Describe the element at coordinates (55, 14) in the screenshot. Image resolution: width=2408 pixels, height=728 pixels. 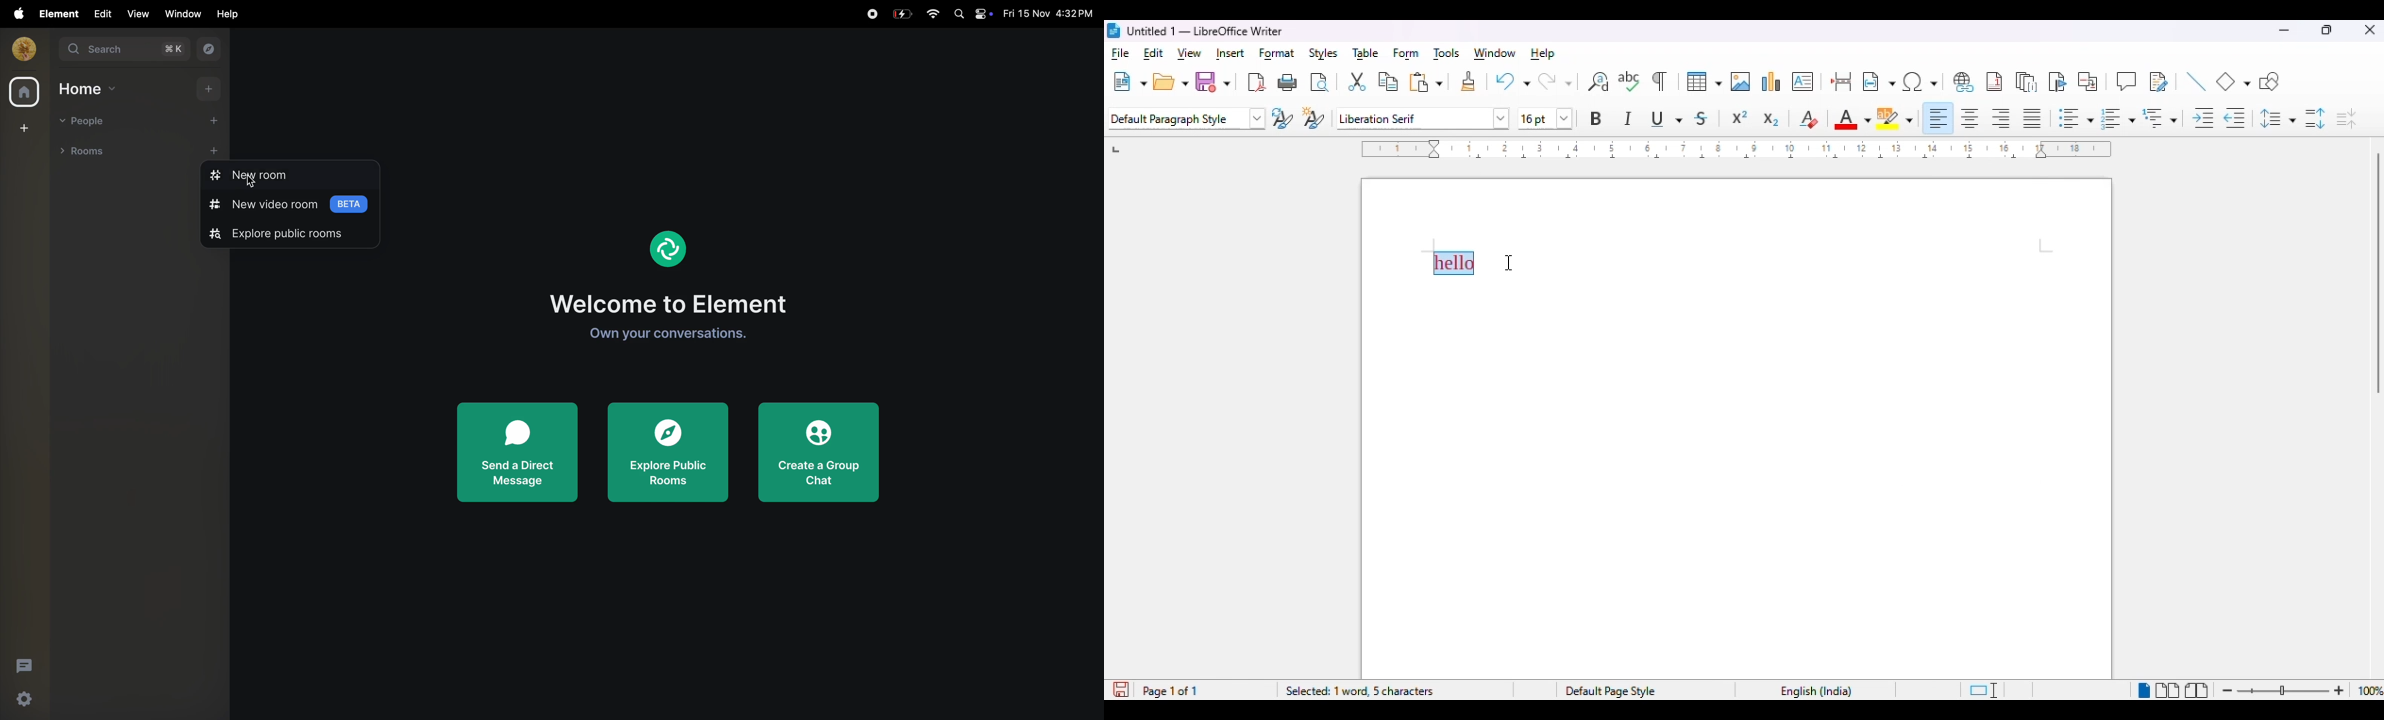
I see `element` at that location.